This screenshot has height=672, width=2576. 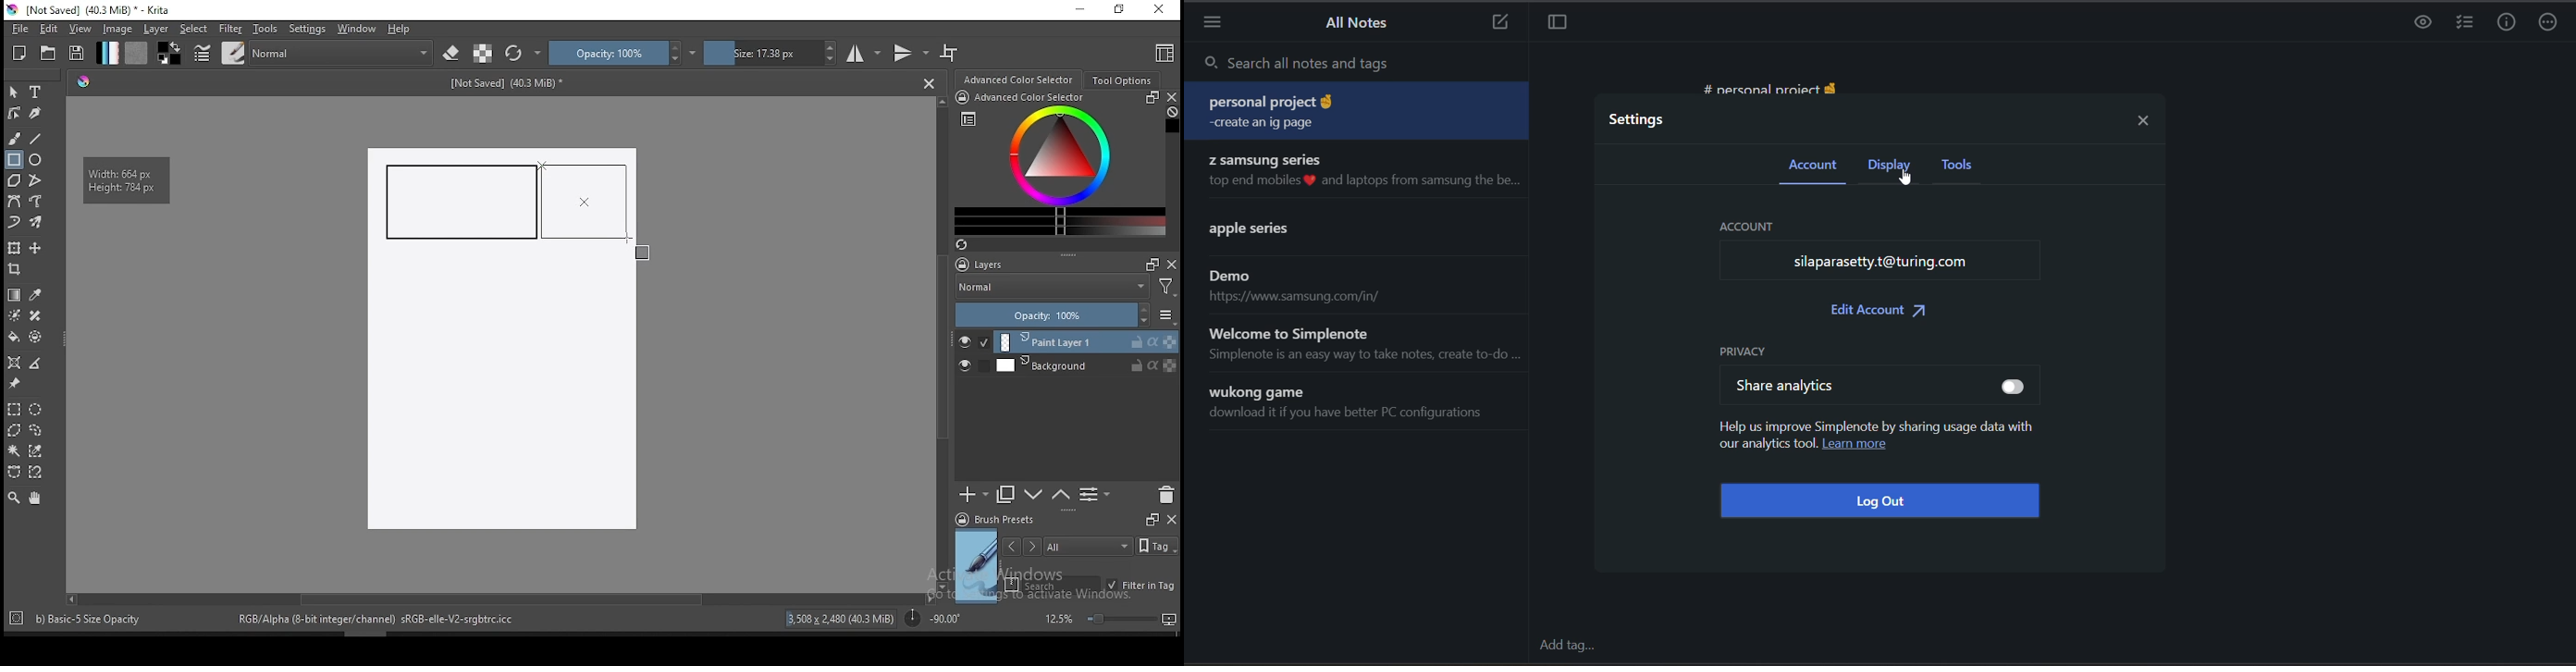 What do you see at coordinates (1291, 230) in the screenshot?
I see `note title and preview` at bounding box center [1291, 230].